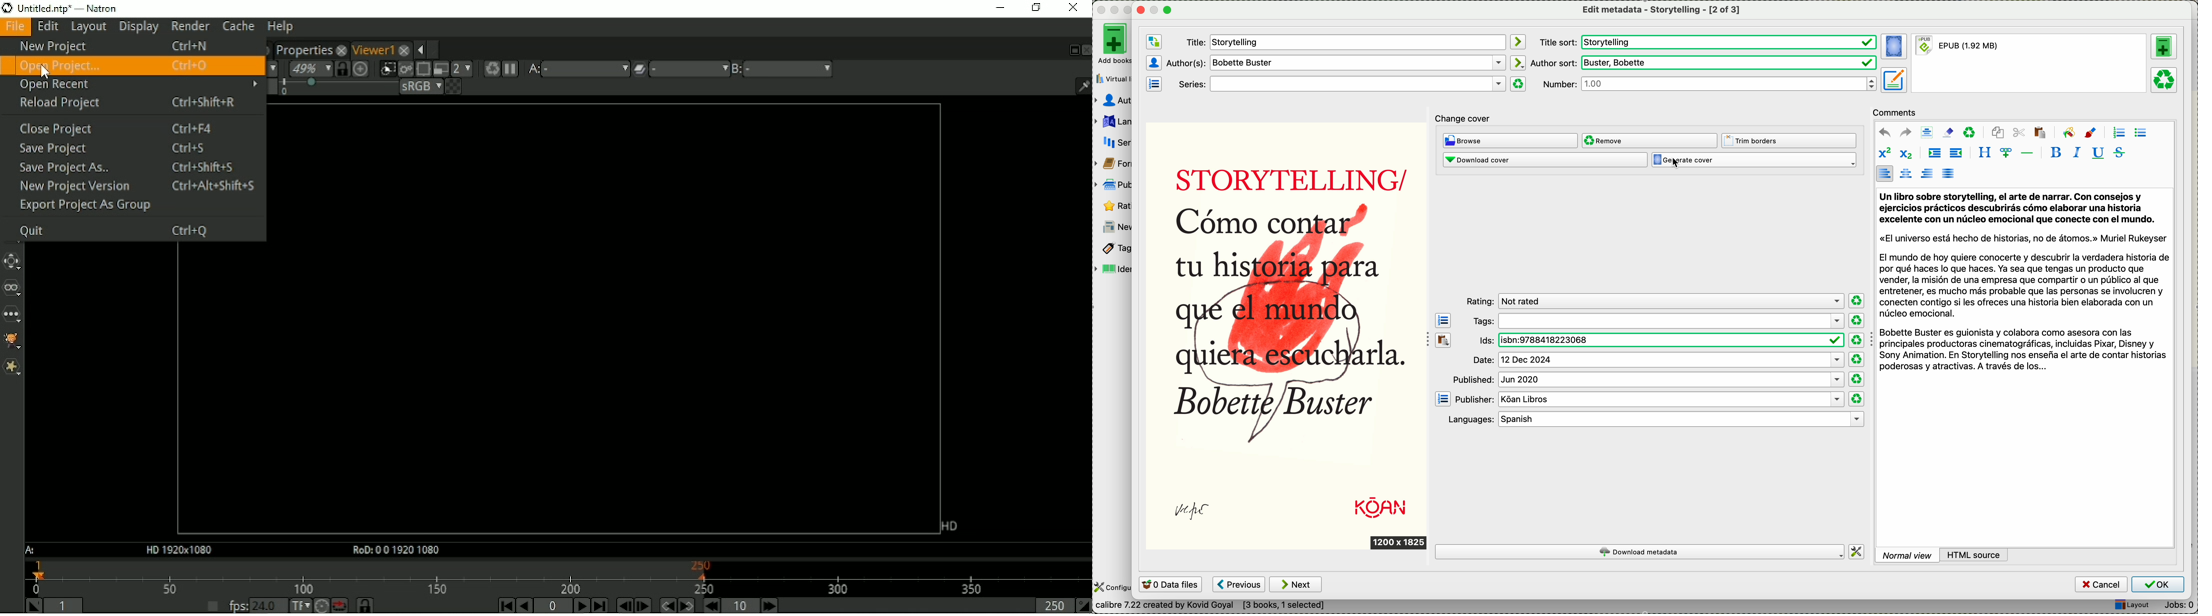 The image size is (2212, 616). Describe the element at coordinates (1649, 400) in the screenshot. I see `publisher` at that location.